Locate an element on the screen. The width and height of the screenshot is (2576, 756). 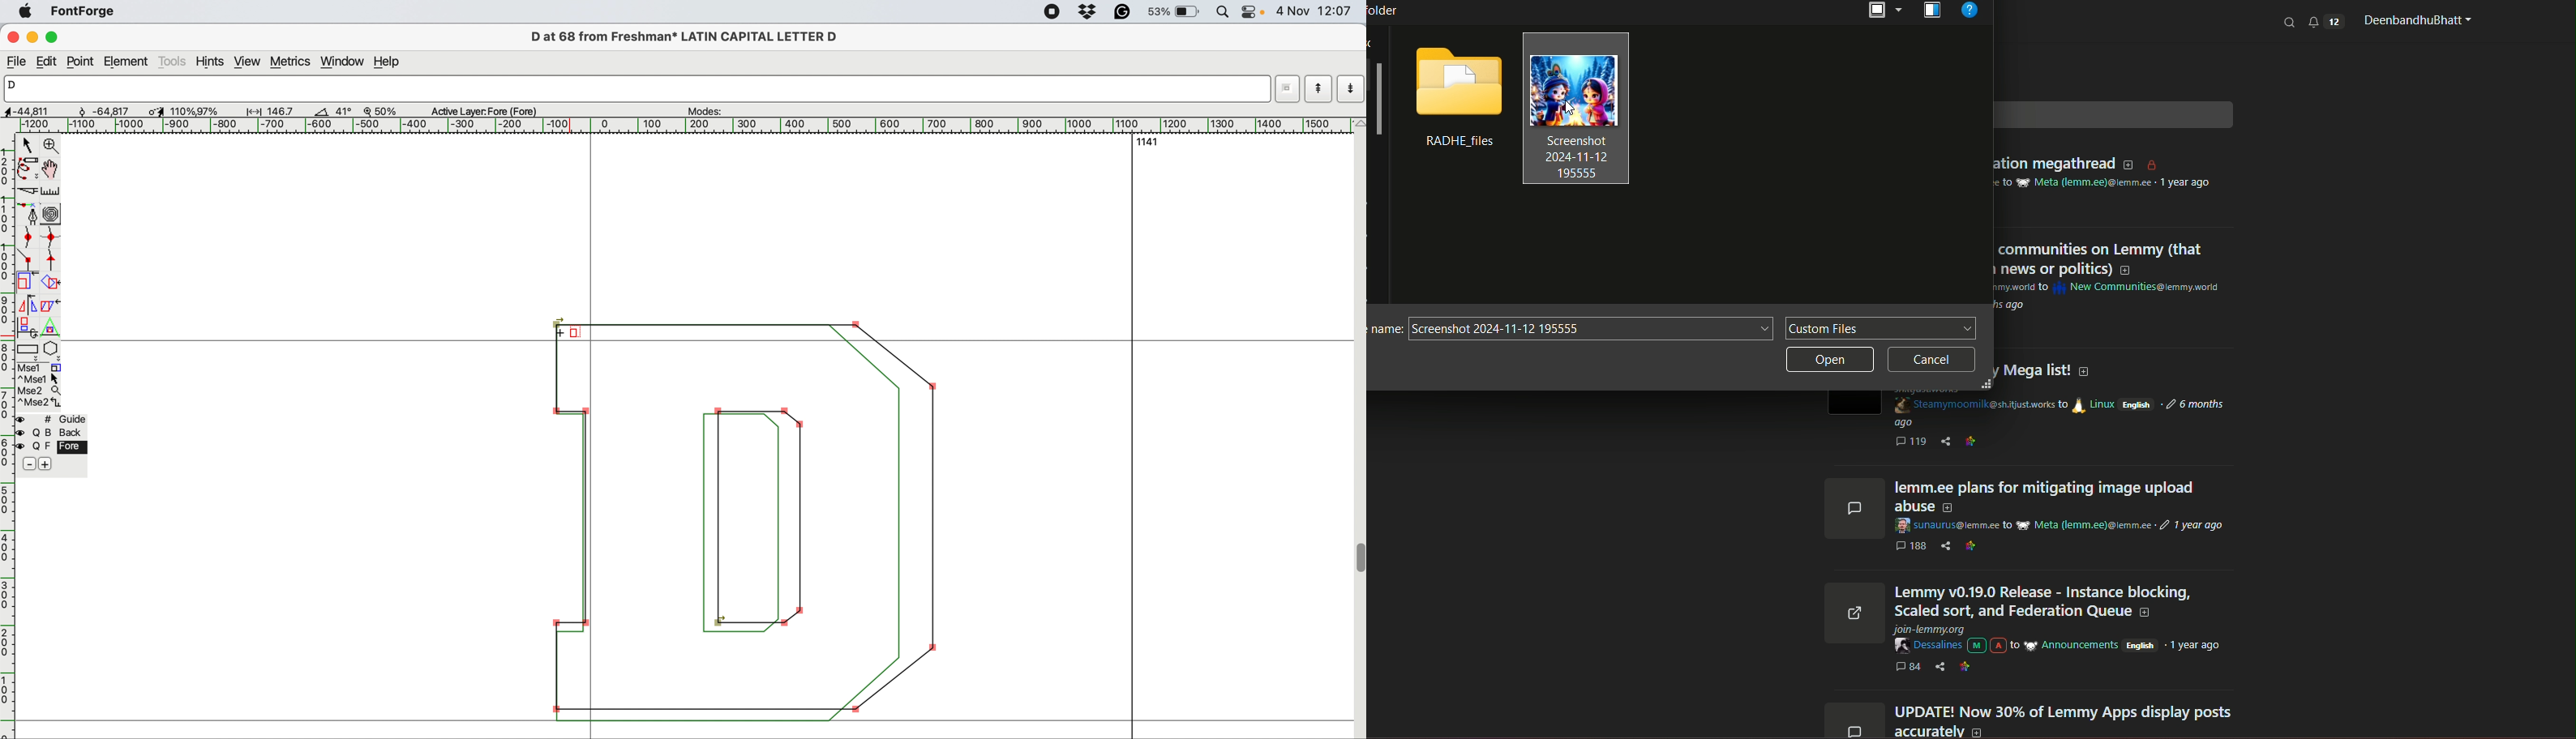
control center is located at coordinates (1252, 12).